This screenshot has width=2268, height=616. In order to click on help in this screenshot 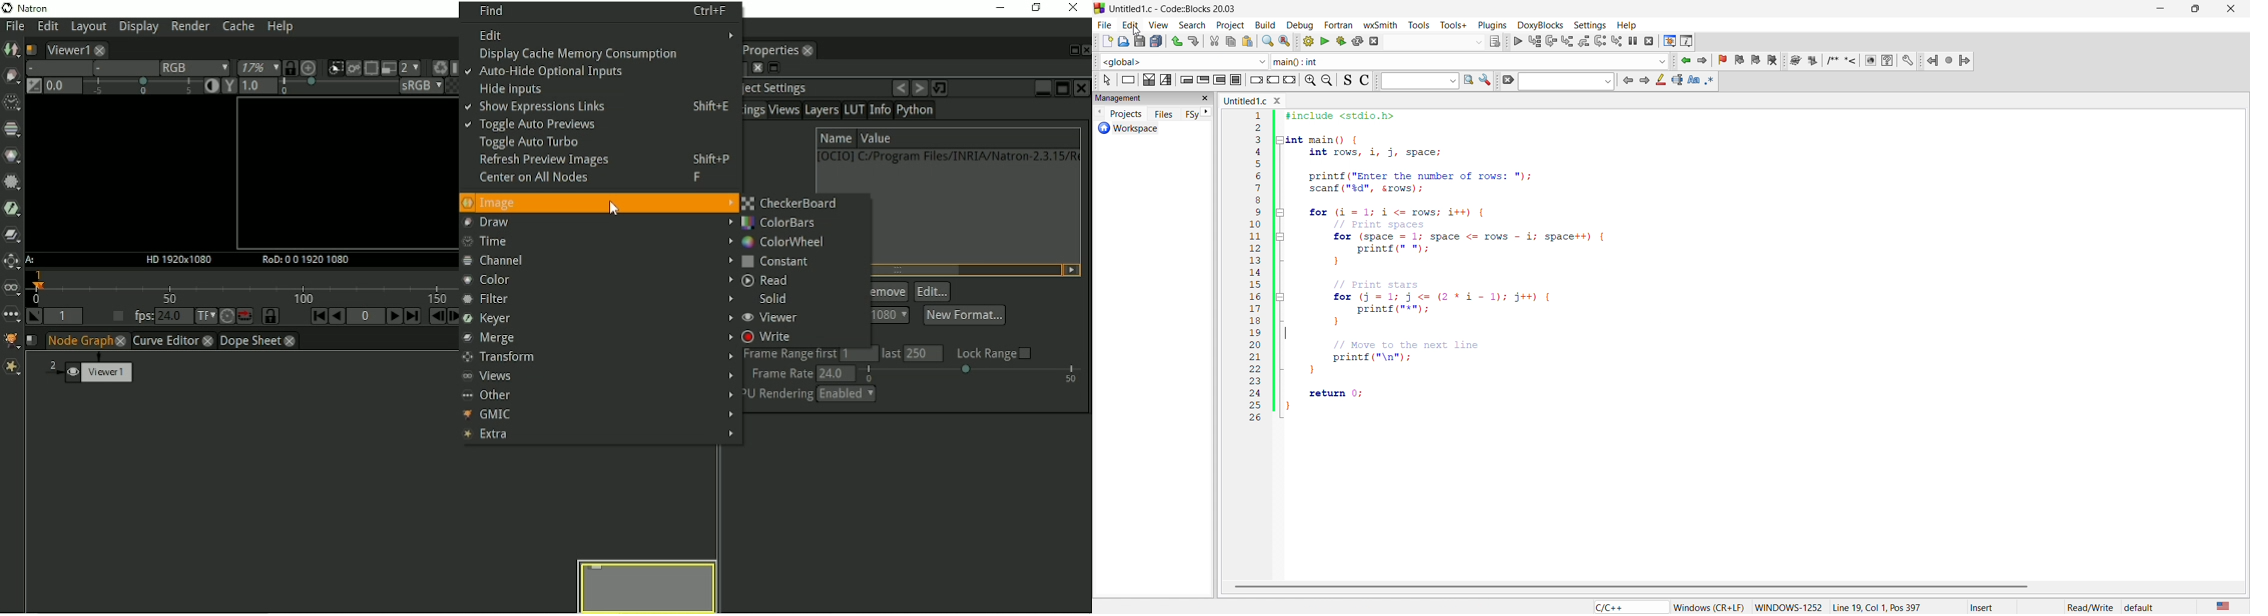, I will do `click(1626, 25)`.